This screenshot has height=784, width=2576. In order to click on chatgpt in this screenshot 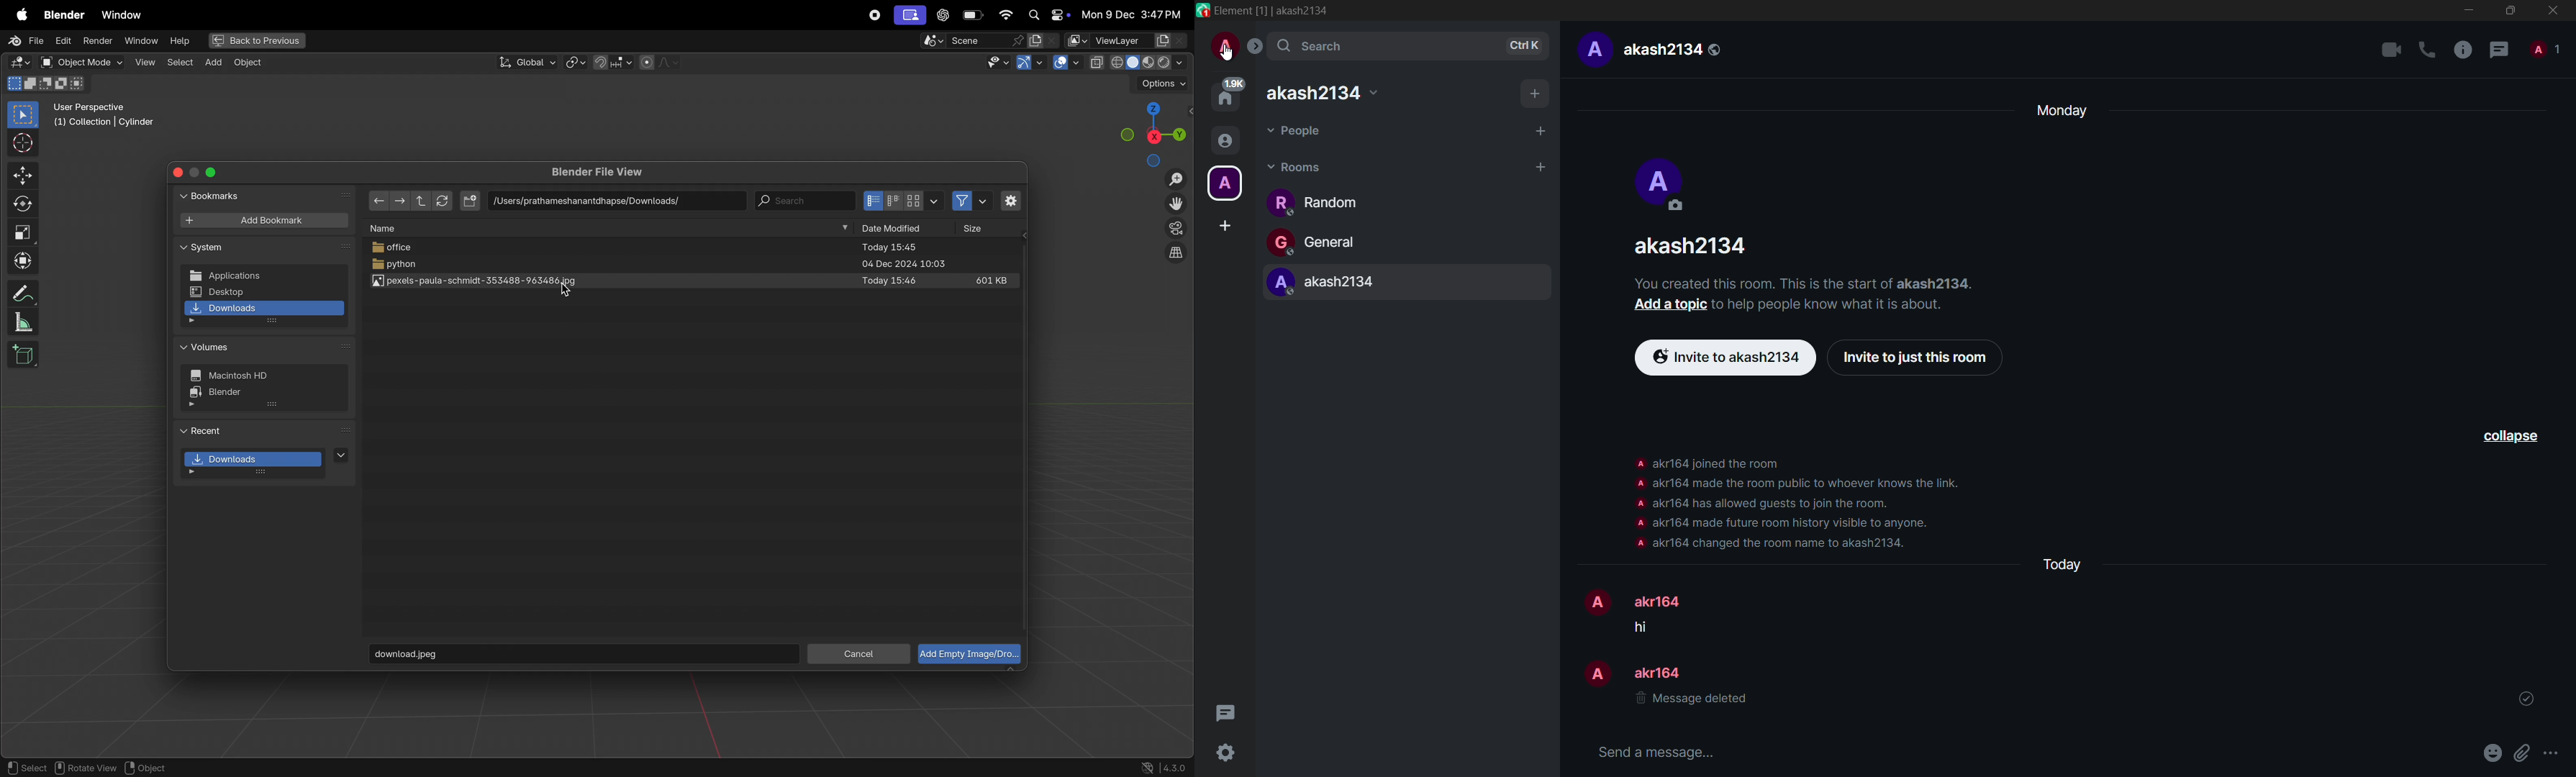, I will do `click(943, 15)`.